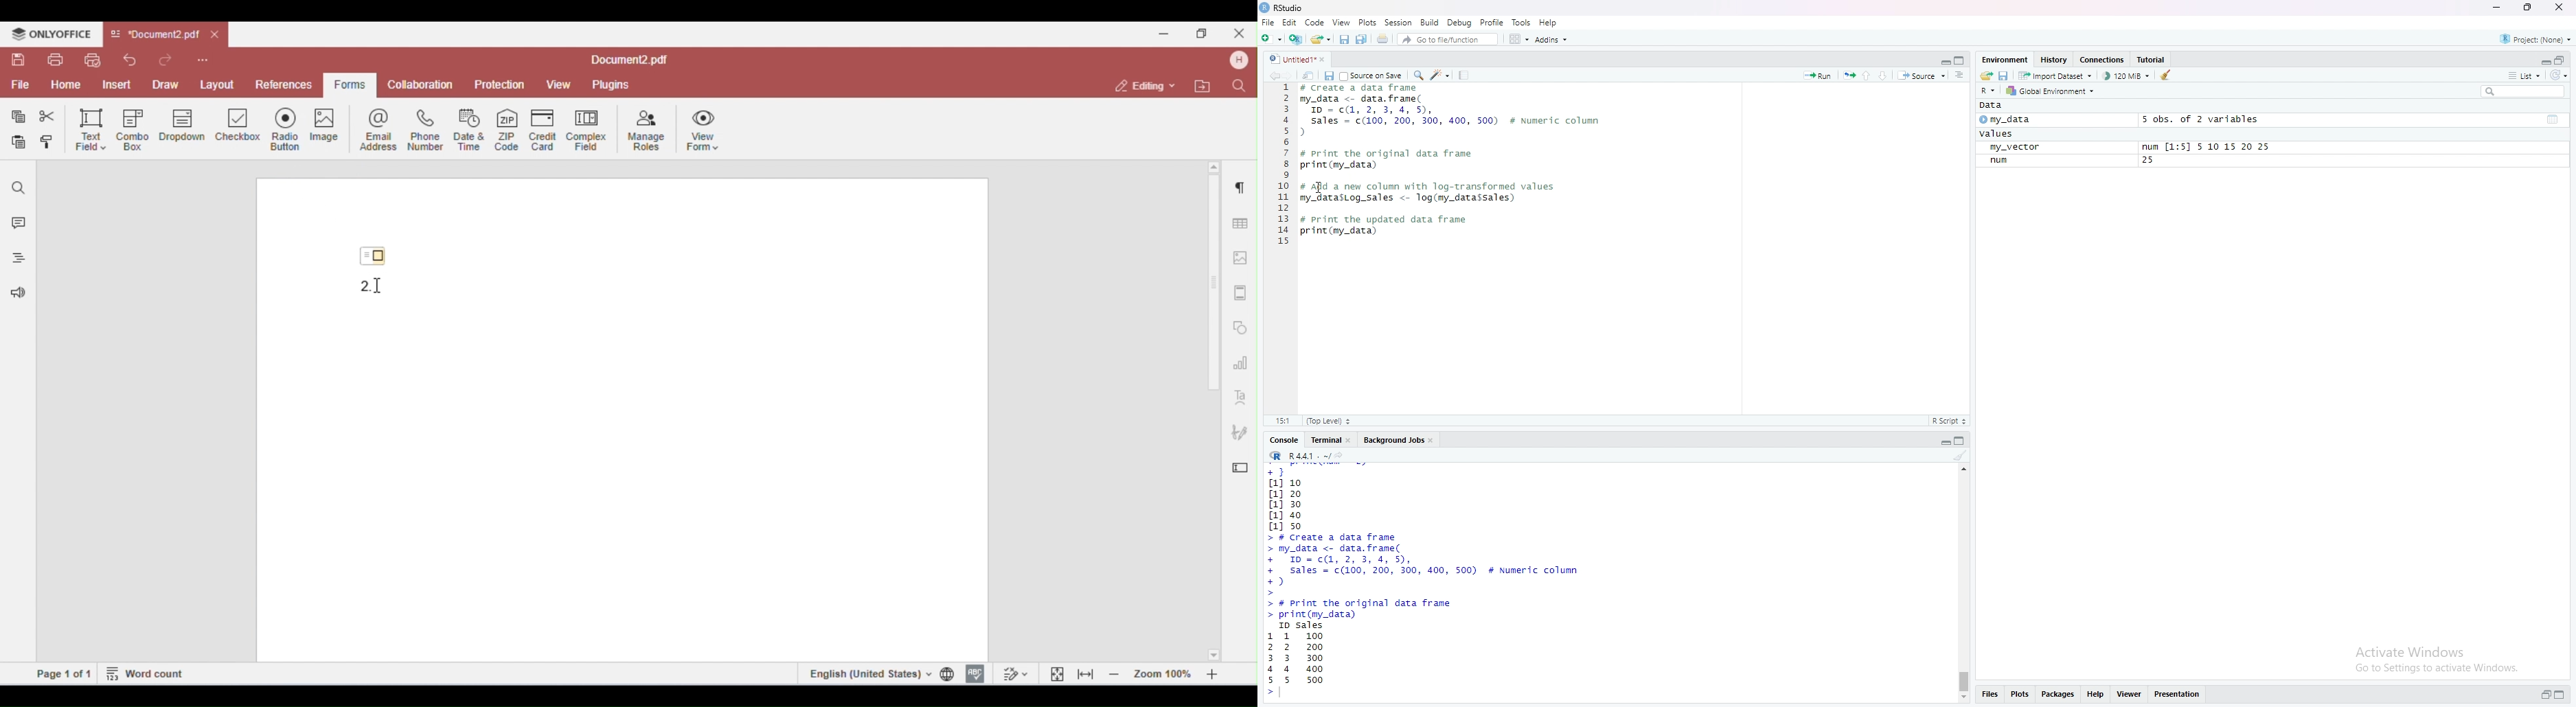 Image resolution: width=2576 pixels, height=728 pixels. Describe the element at coordinates (2553, 119) in the screenshot. I see `table` at that location.